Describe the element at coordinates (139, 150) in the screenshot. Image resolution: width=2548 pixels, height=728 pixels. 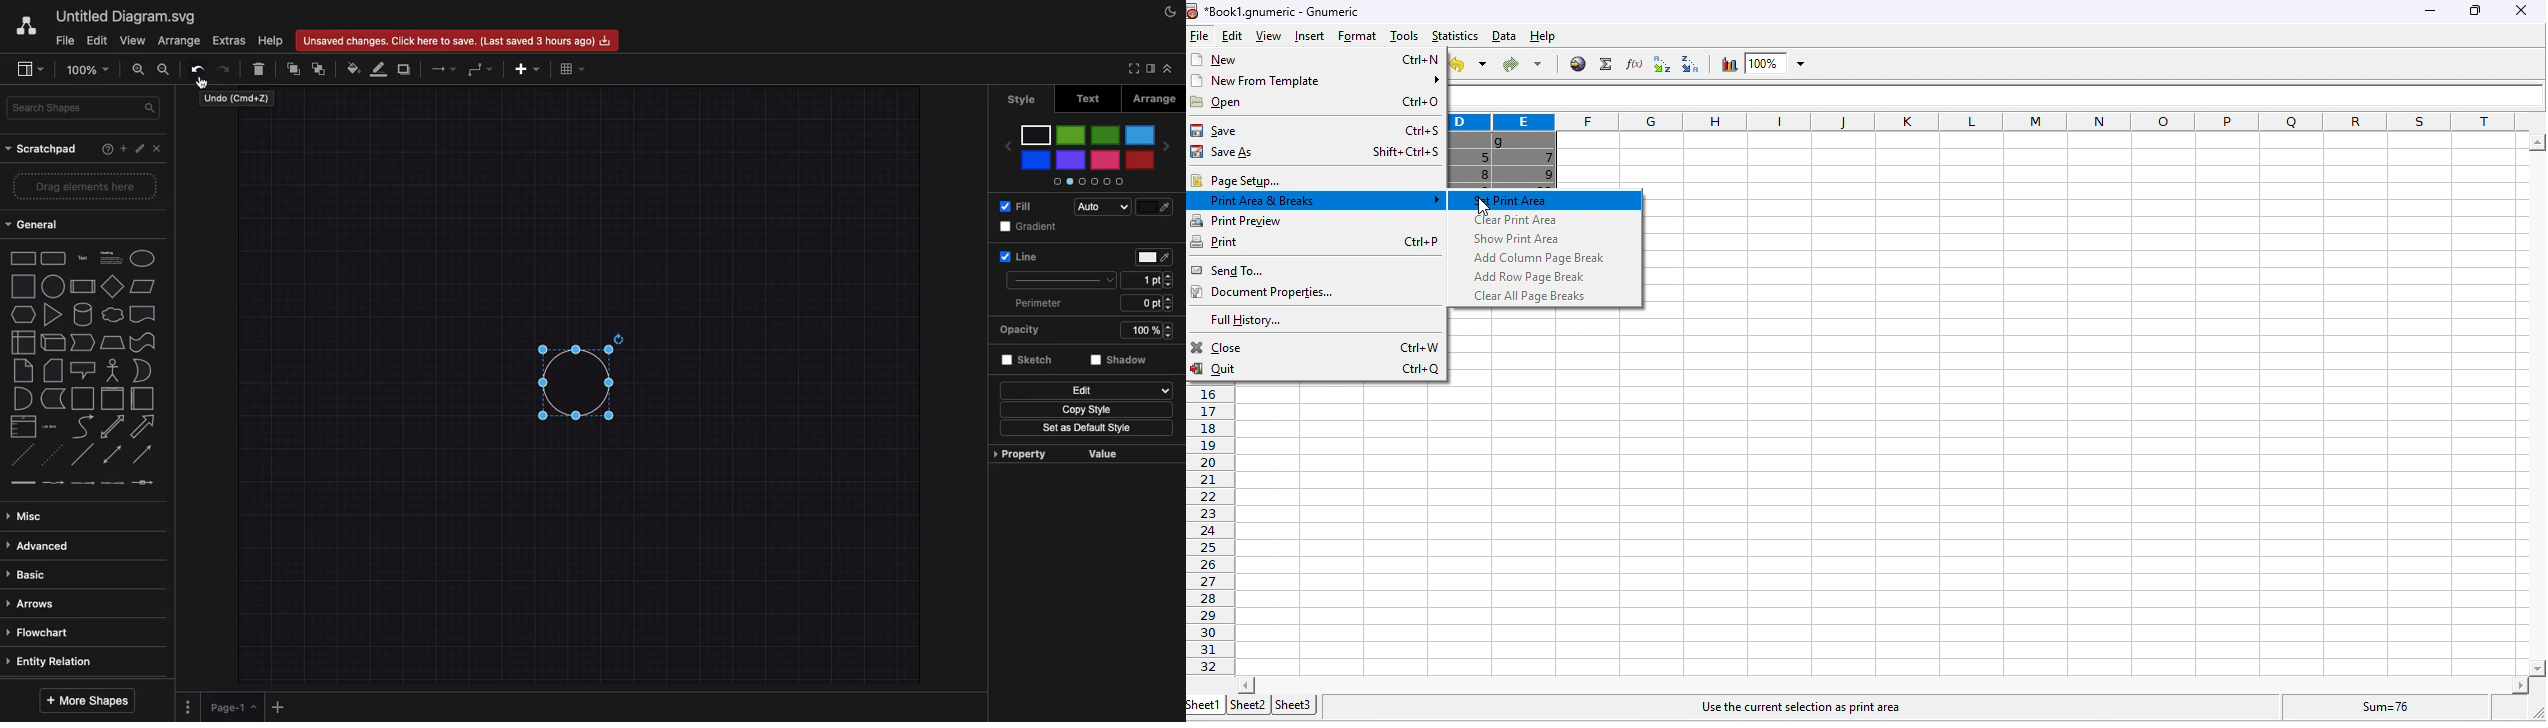
I see `Edit` at that location.